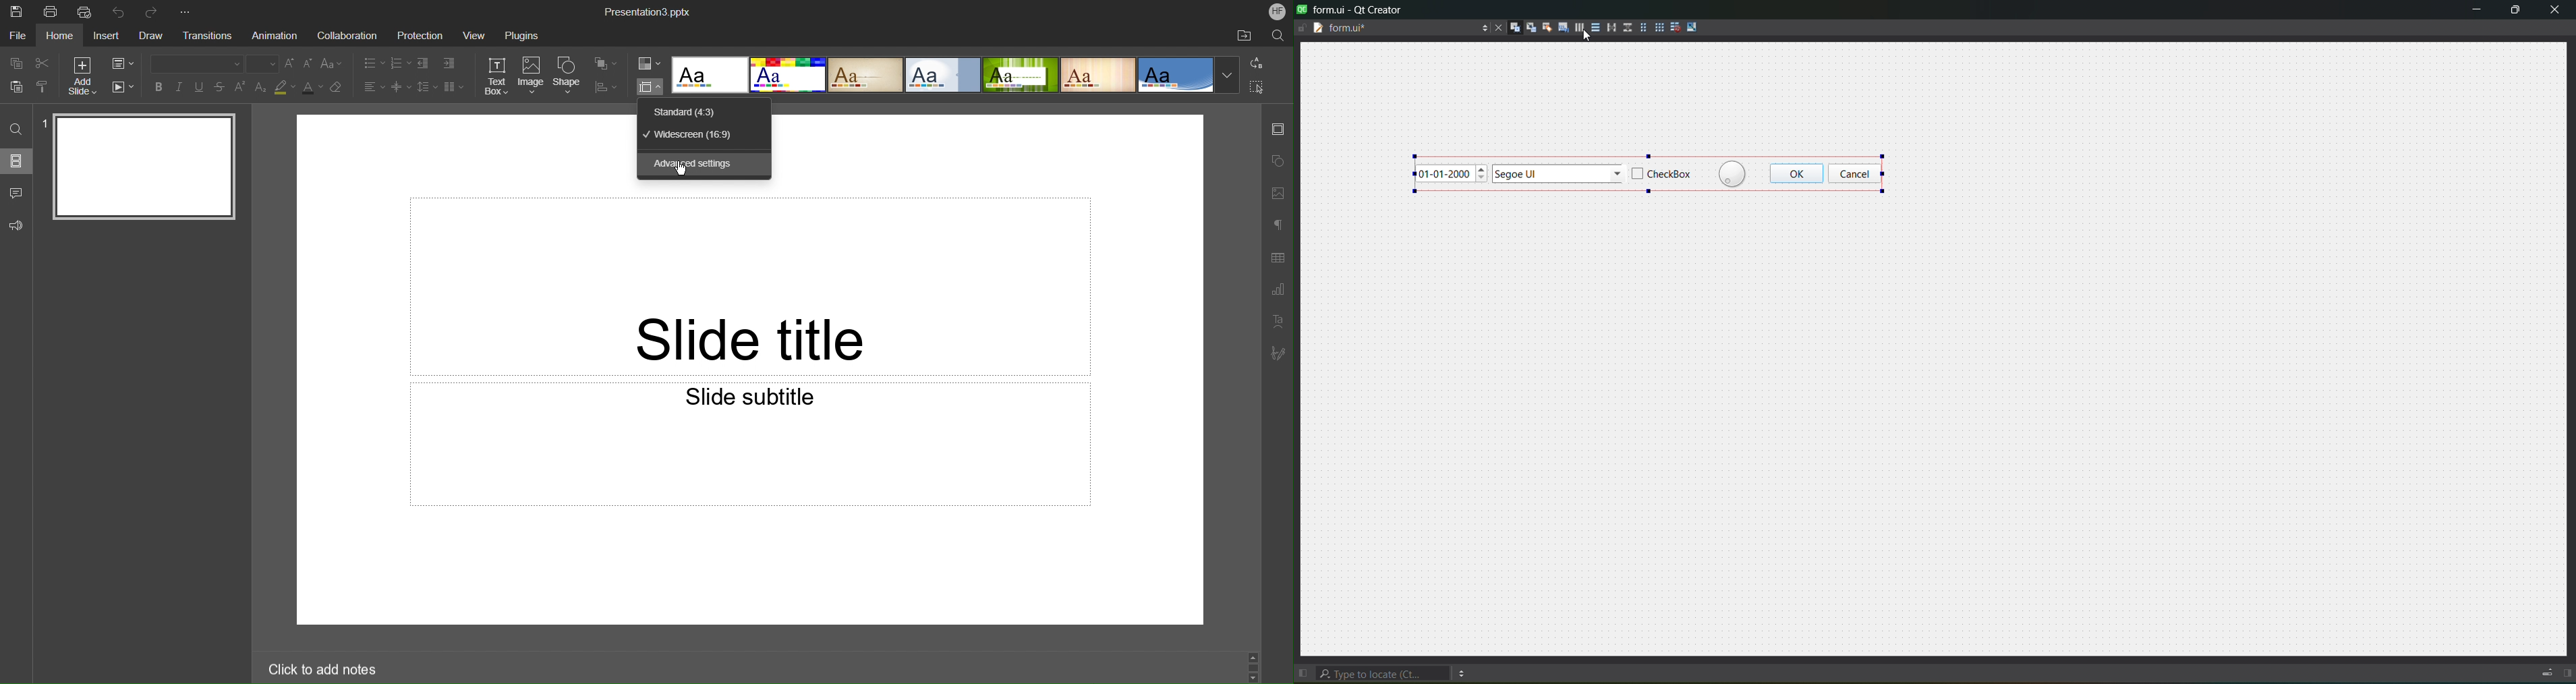  Describe the element at coordinates (1658, 27) in the screenshot. I see `layout in a grid` at that location.